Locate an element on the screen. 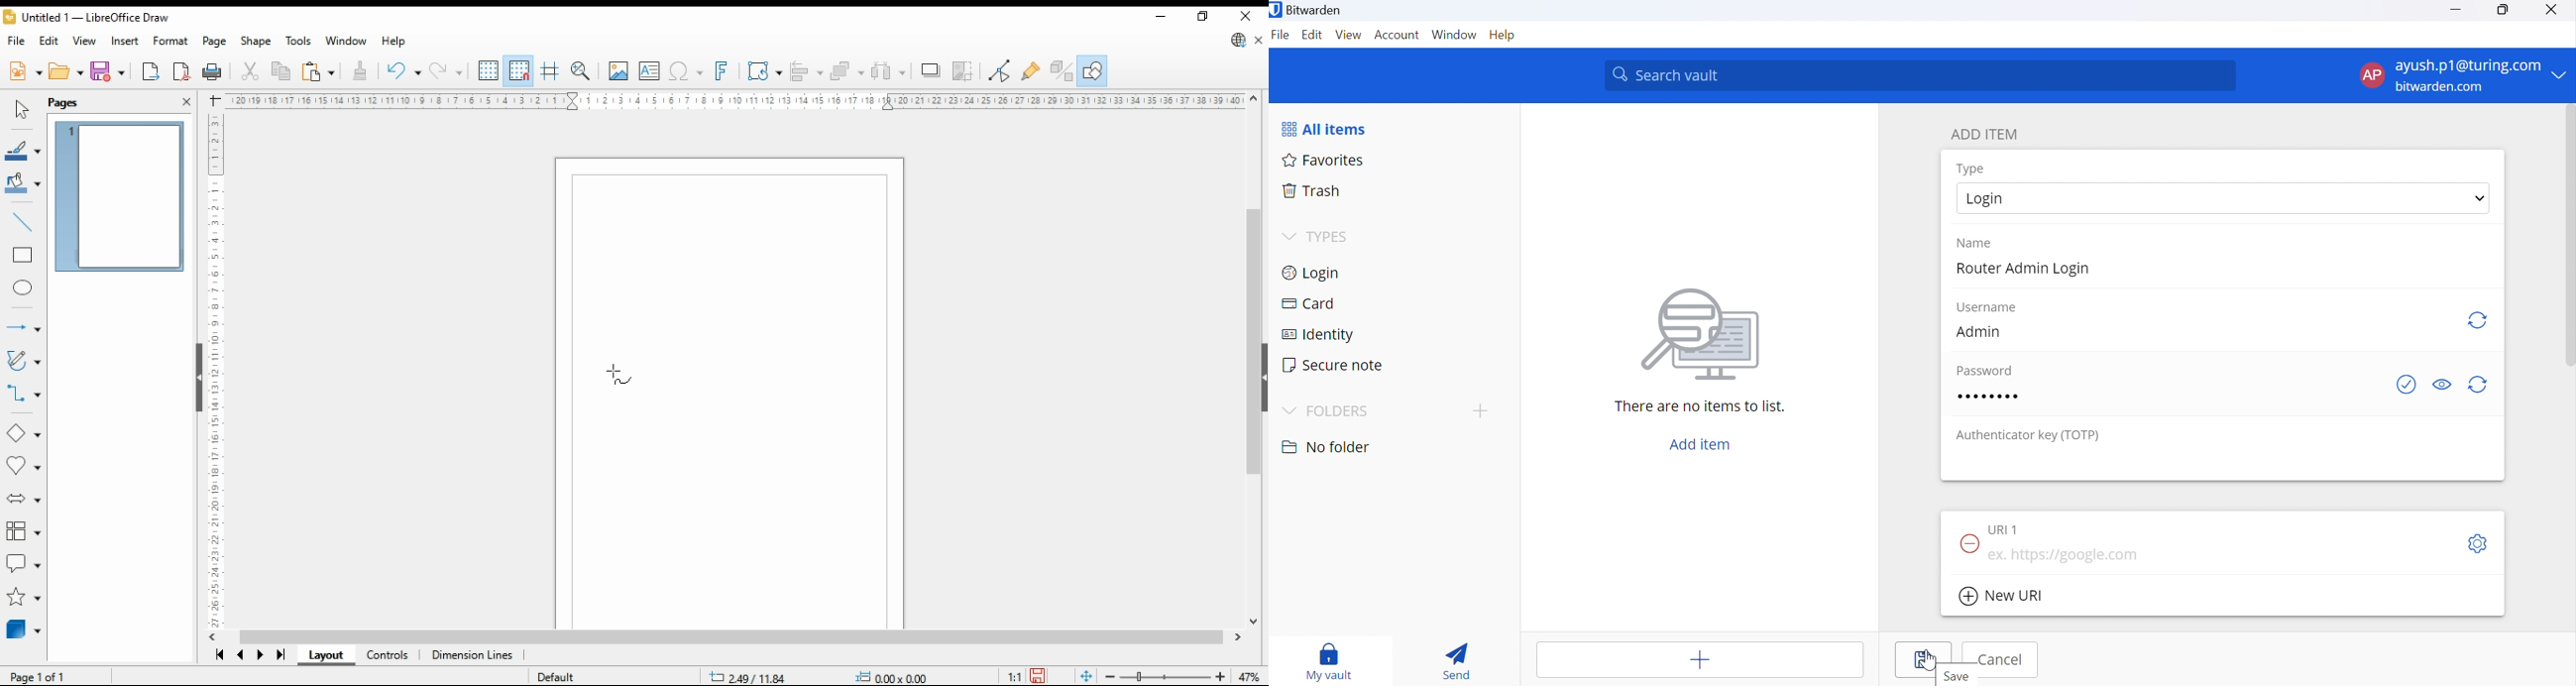  add name is located at coordinates (2222, 270).